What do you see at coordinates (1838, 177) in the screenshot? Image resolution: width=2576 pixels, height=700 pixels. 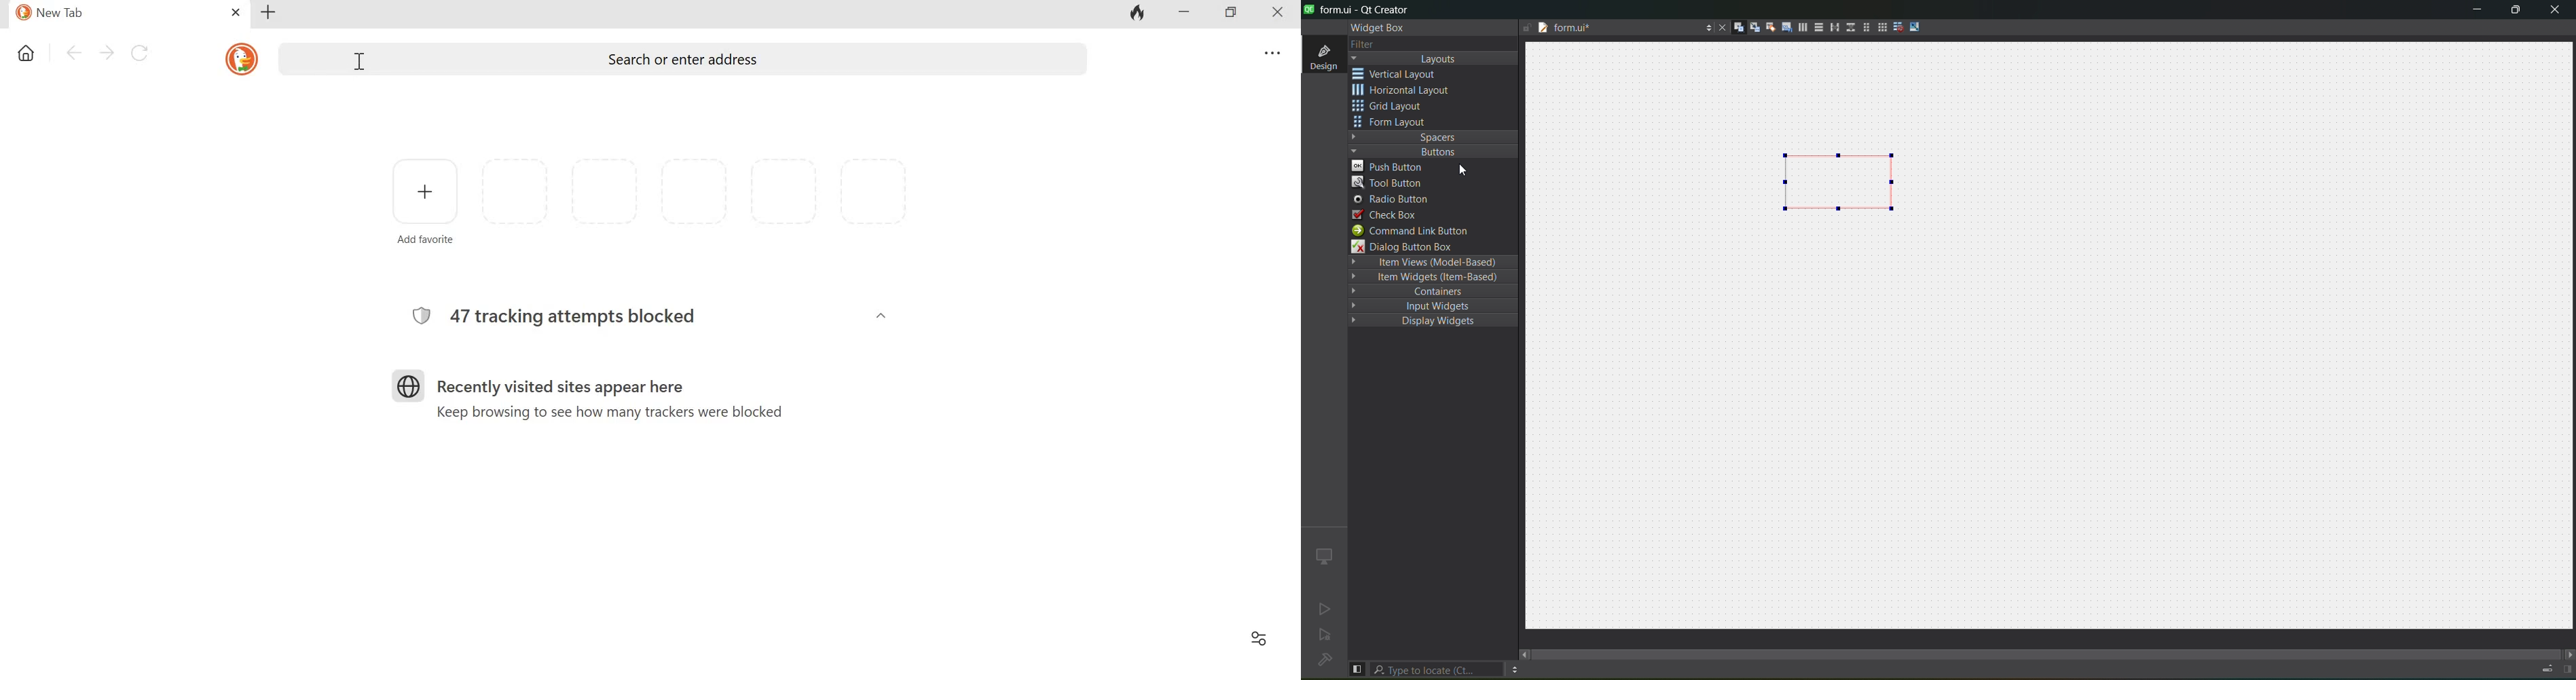 I see `layout inserted` at bounding box center [1838, 177].